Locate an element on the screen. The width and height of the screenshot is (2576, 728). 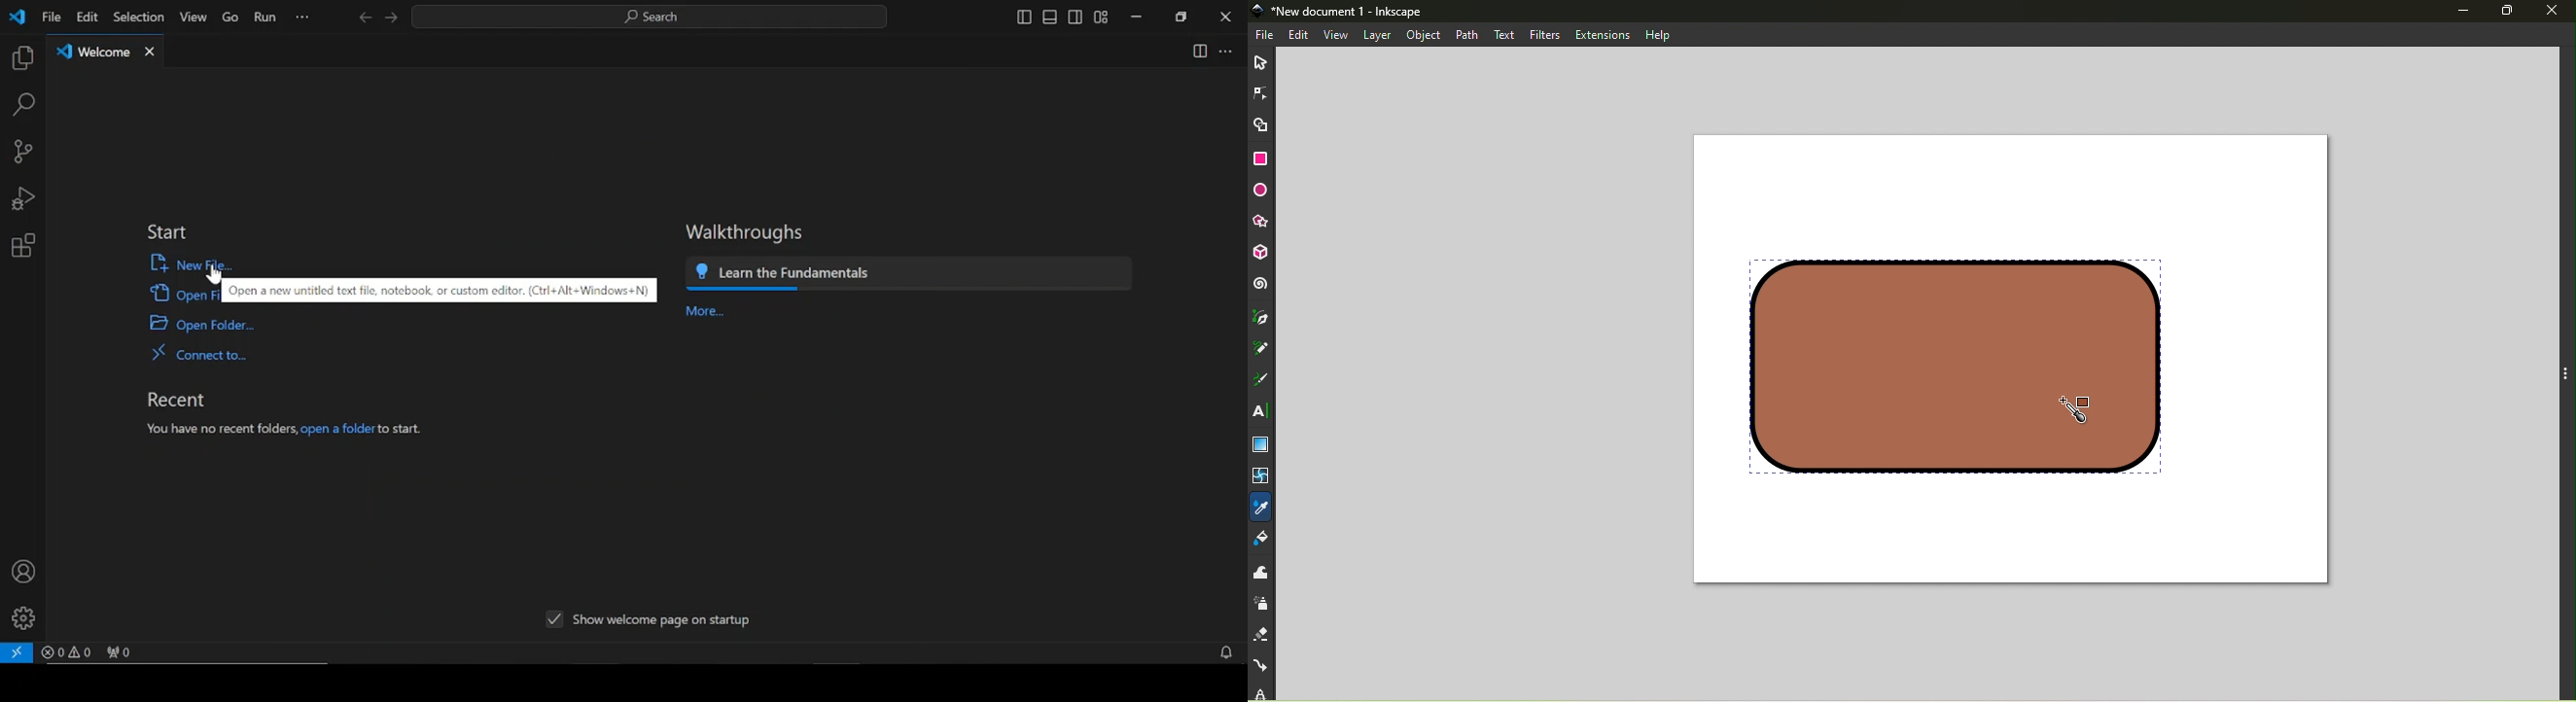
show welcome pigeon startup is located at coordinates (649, 619).